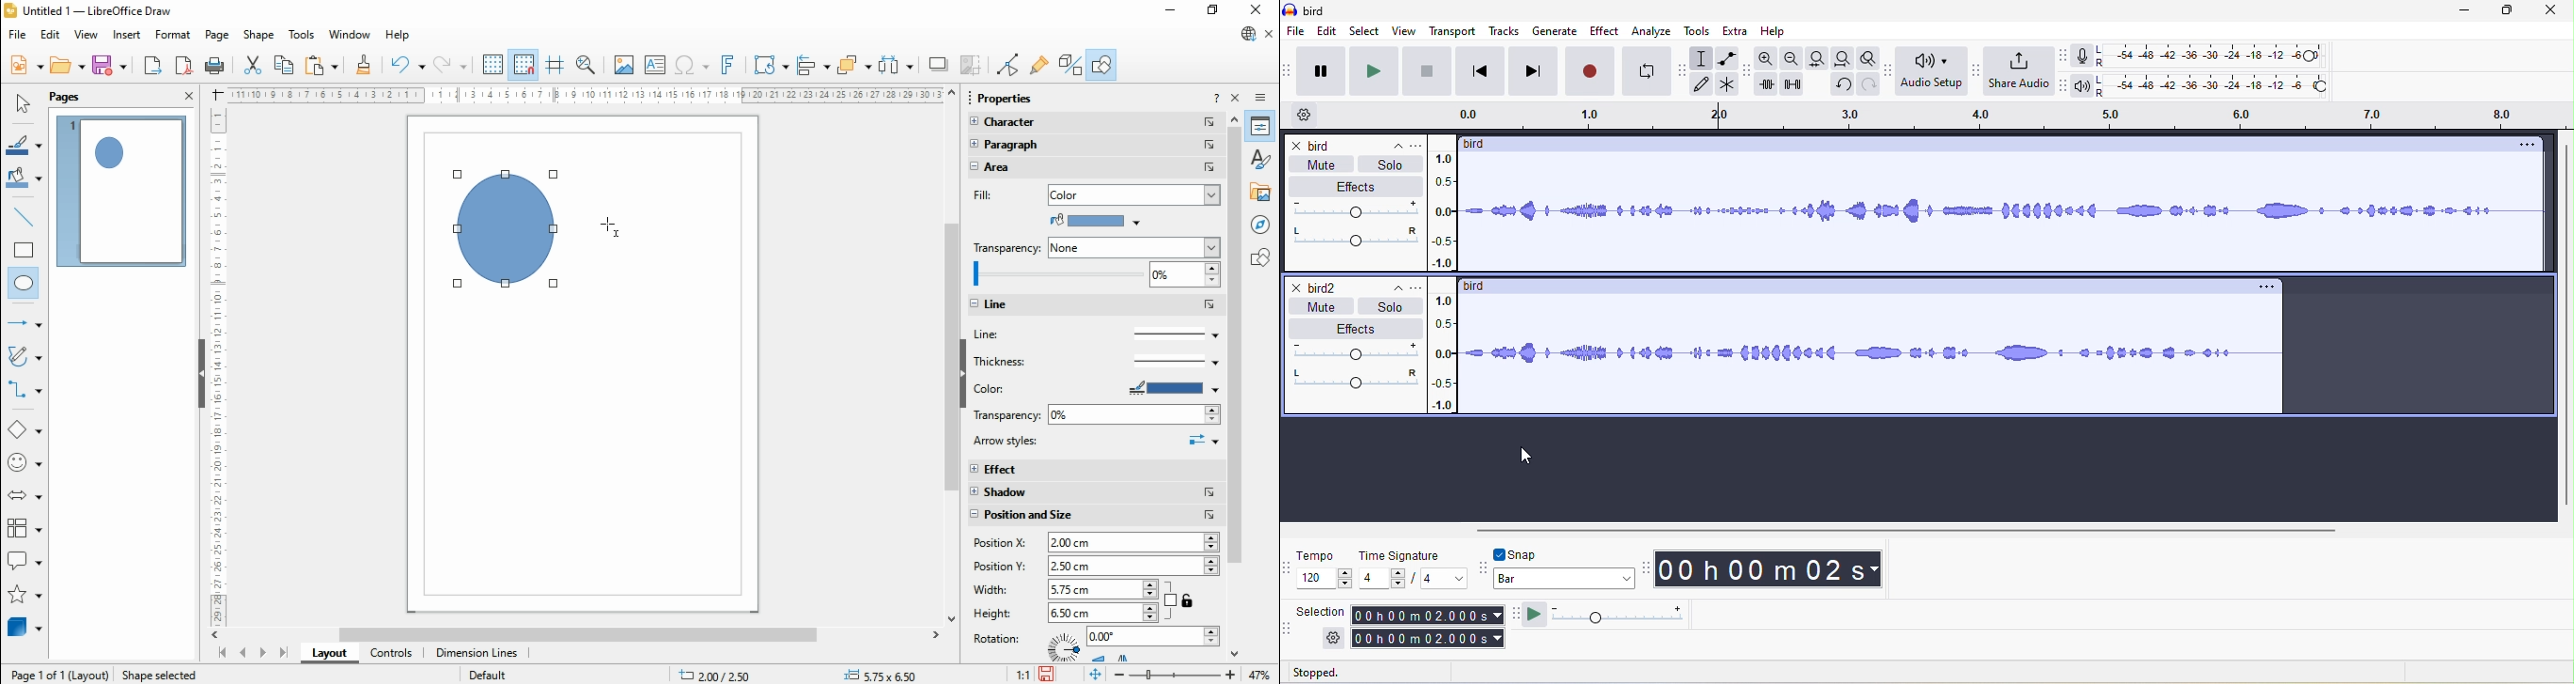 The width and height of the screenshot is (2576, 700). What do you see at coordinates (25, 323) in the screenshot?
I see `line and arrows` at bounding box center [25, 323].